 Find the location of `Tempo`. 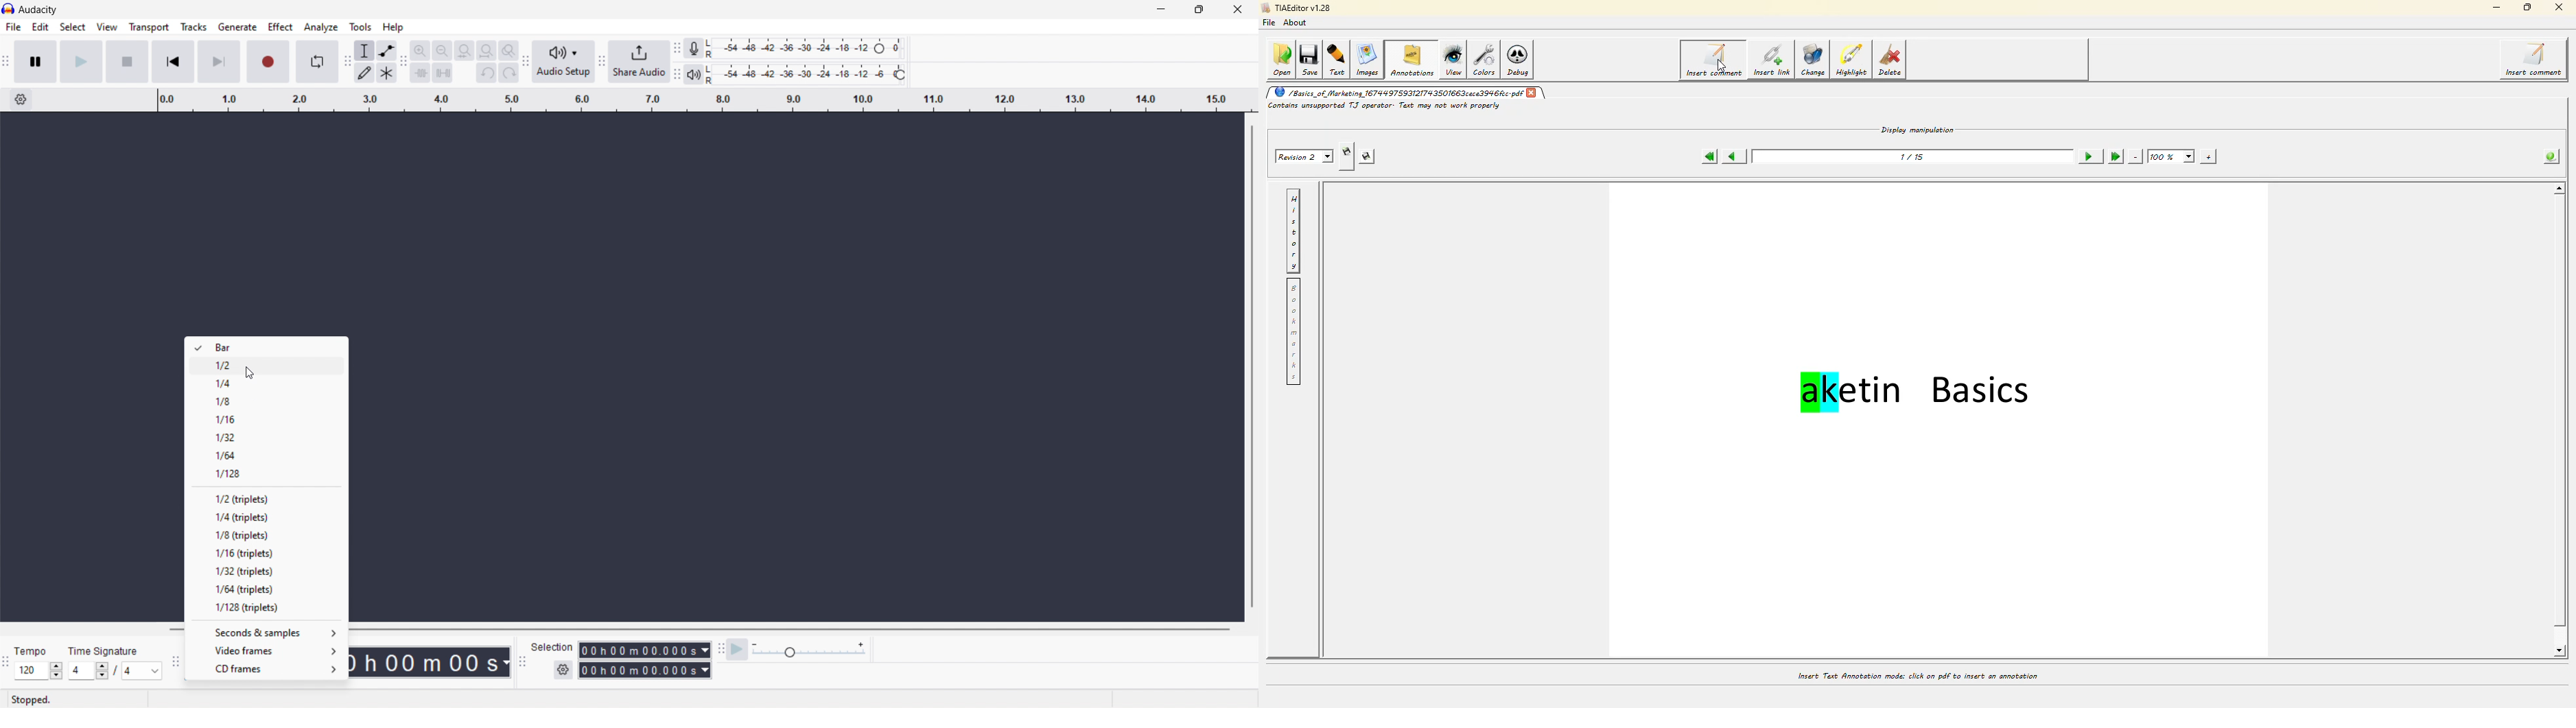

Tempo is located at coordinates (34, 652).